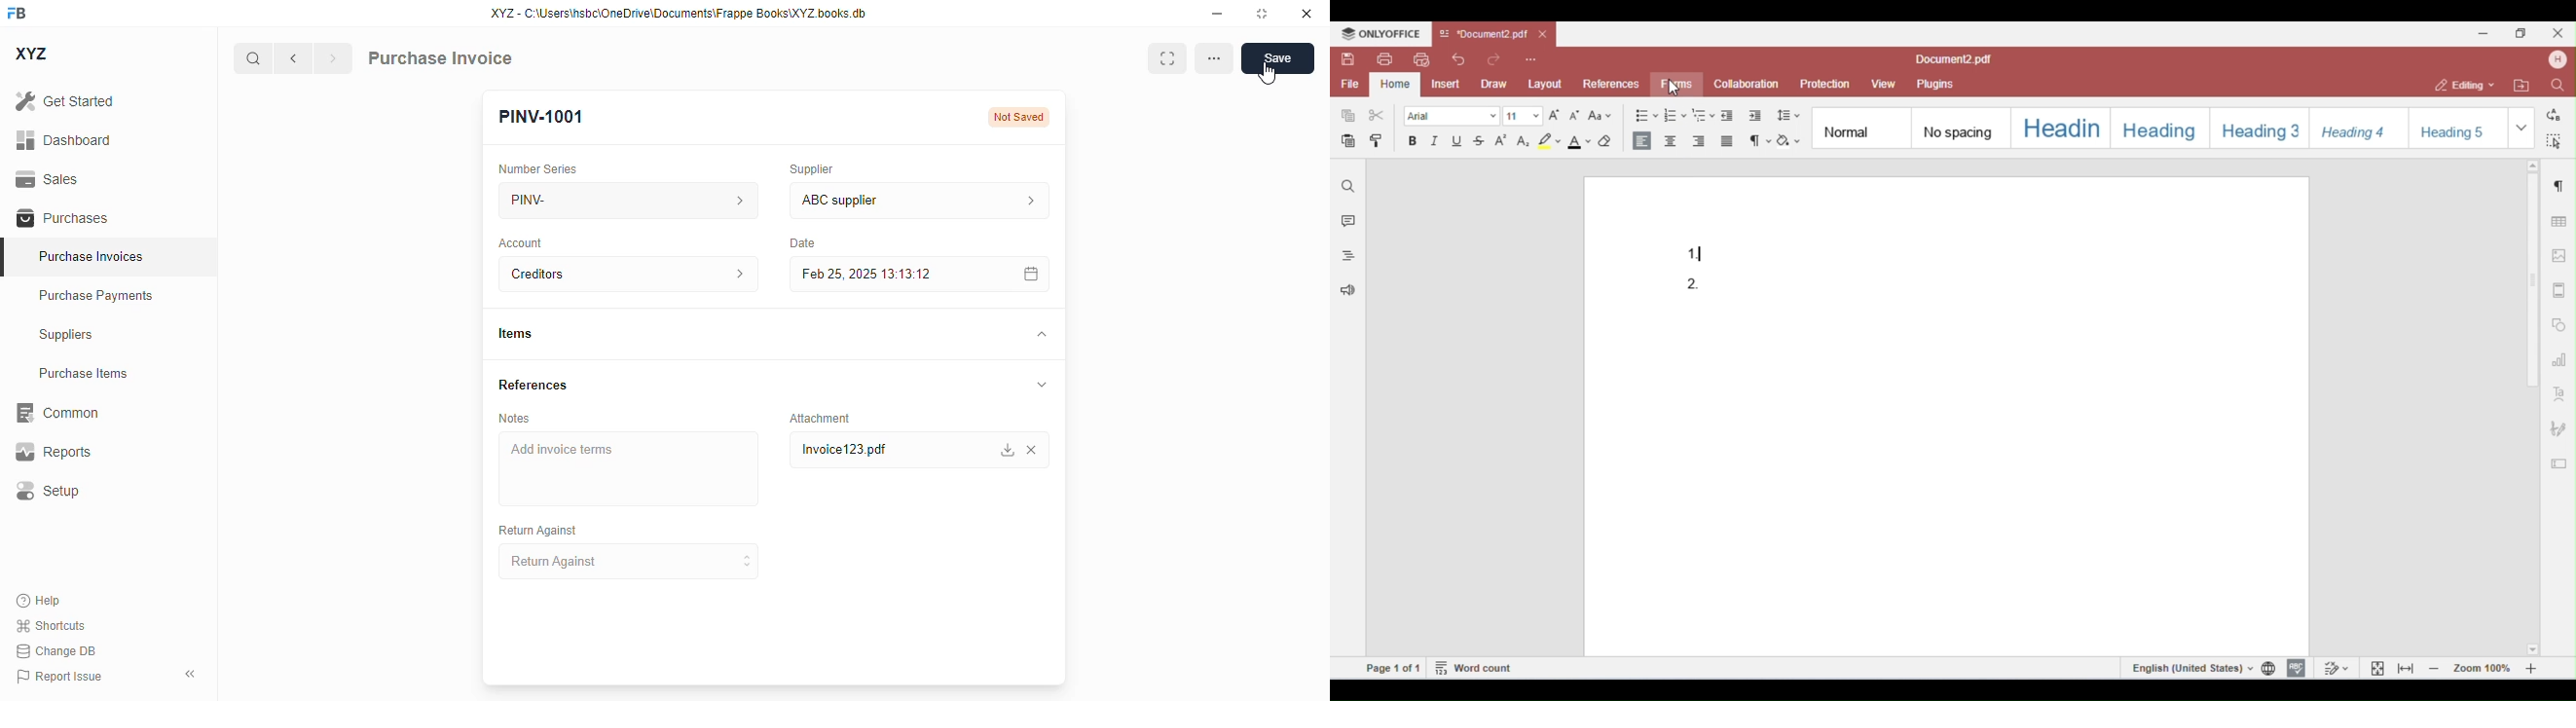 This screenshot has height=728, width=2576. Describe the element at coordinates (193, 674) in the screenshot. I see `toggle sidebar` at that location.